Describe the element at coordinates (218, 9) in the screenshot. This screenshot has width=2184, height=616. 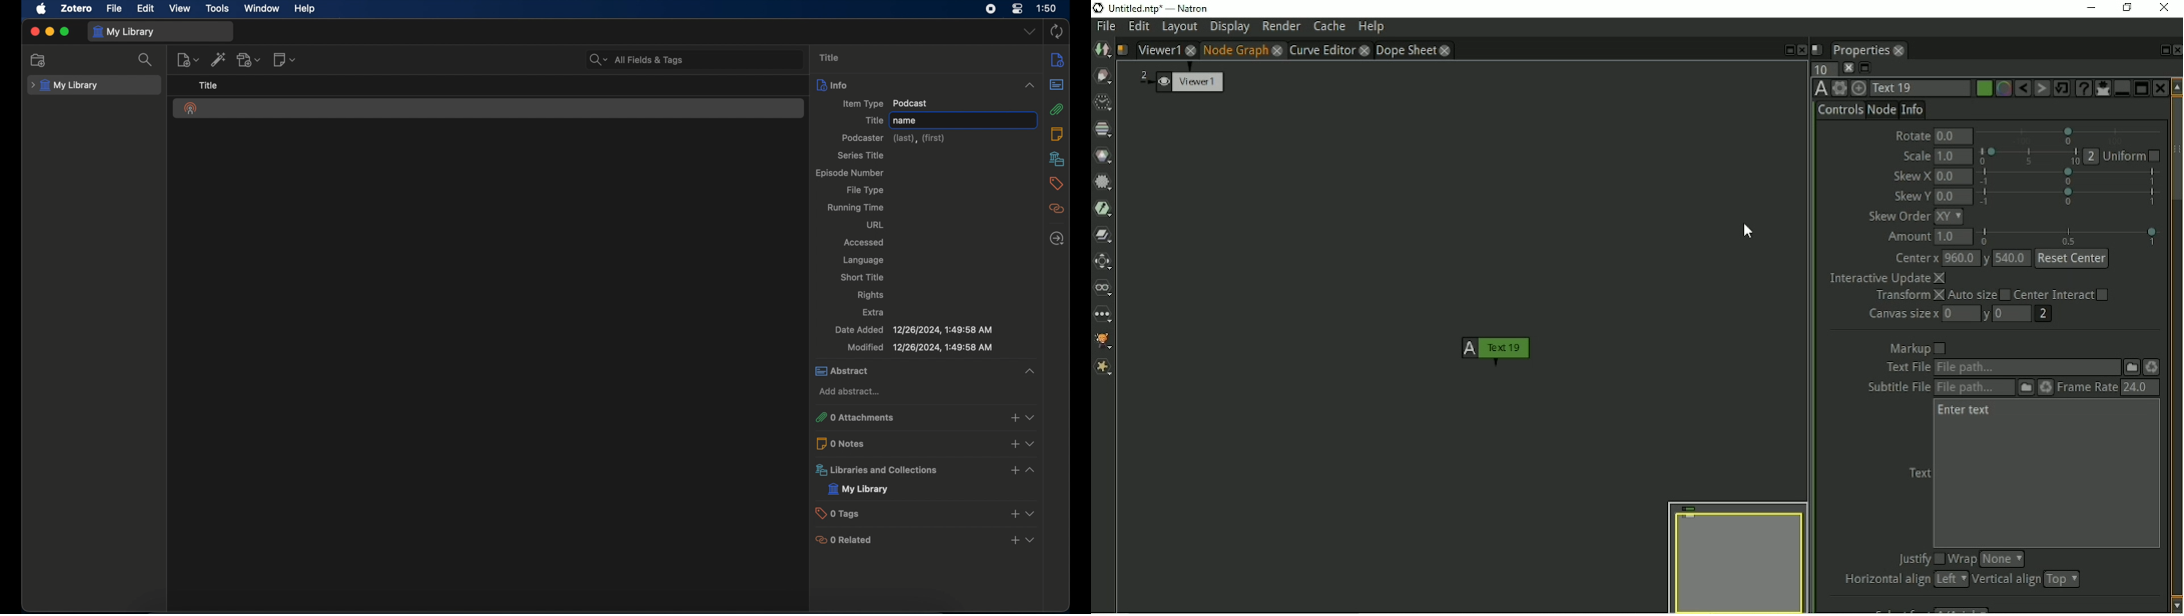
I see `tools` at that location.